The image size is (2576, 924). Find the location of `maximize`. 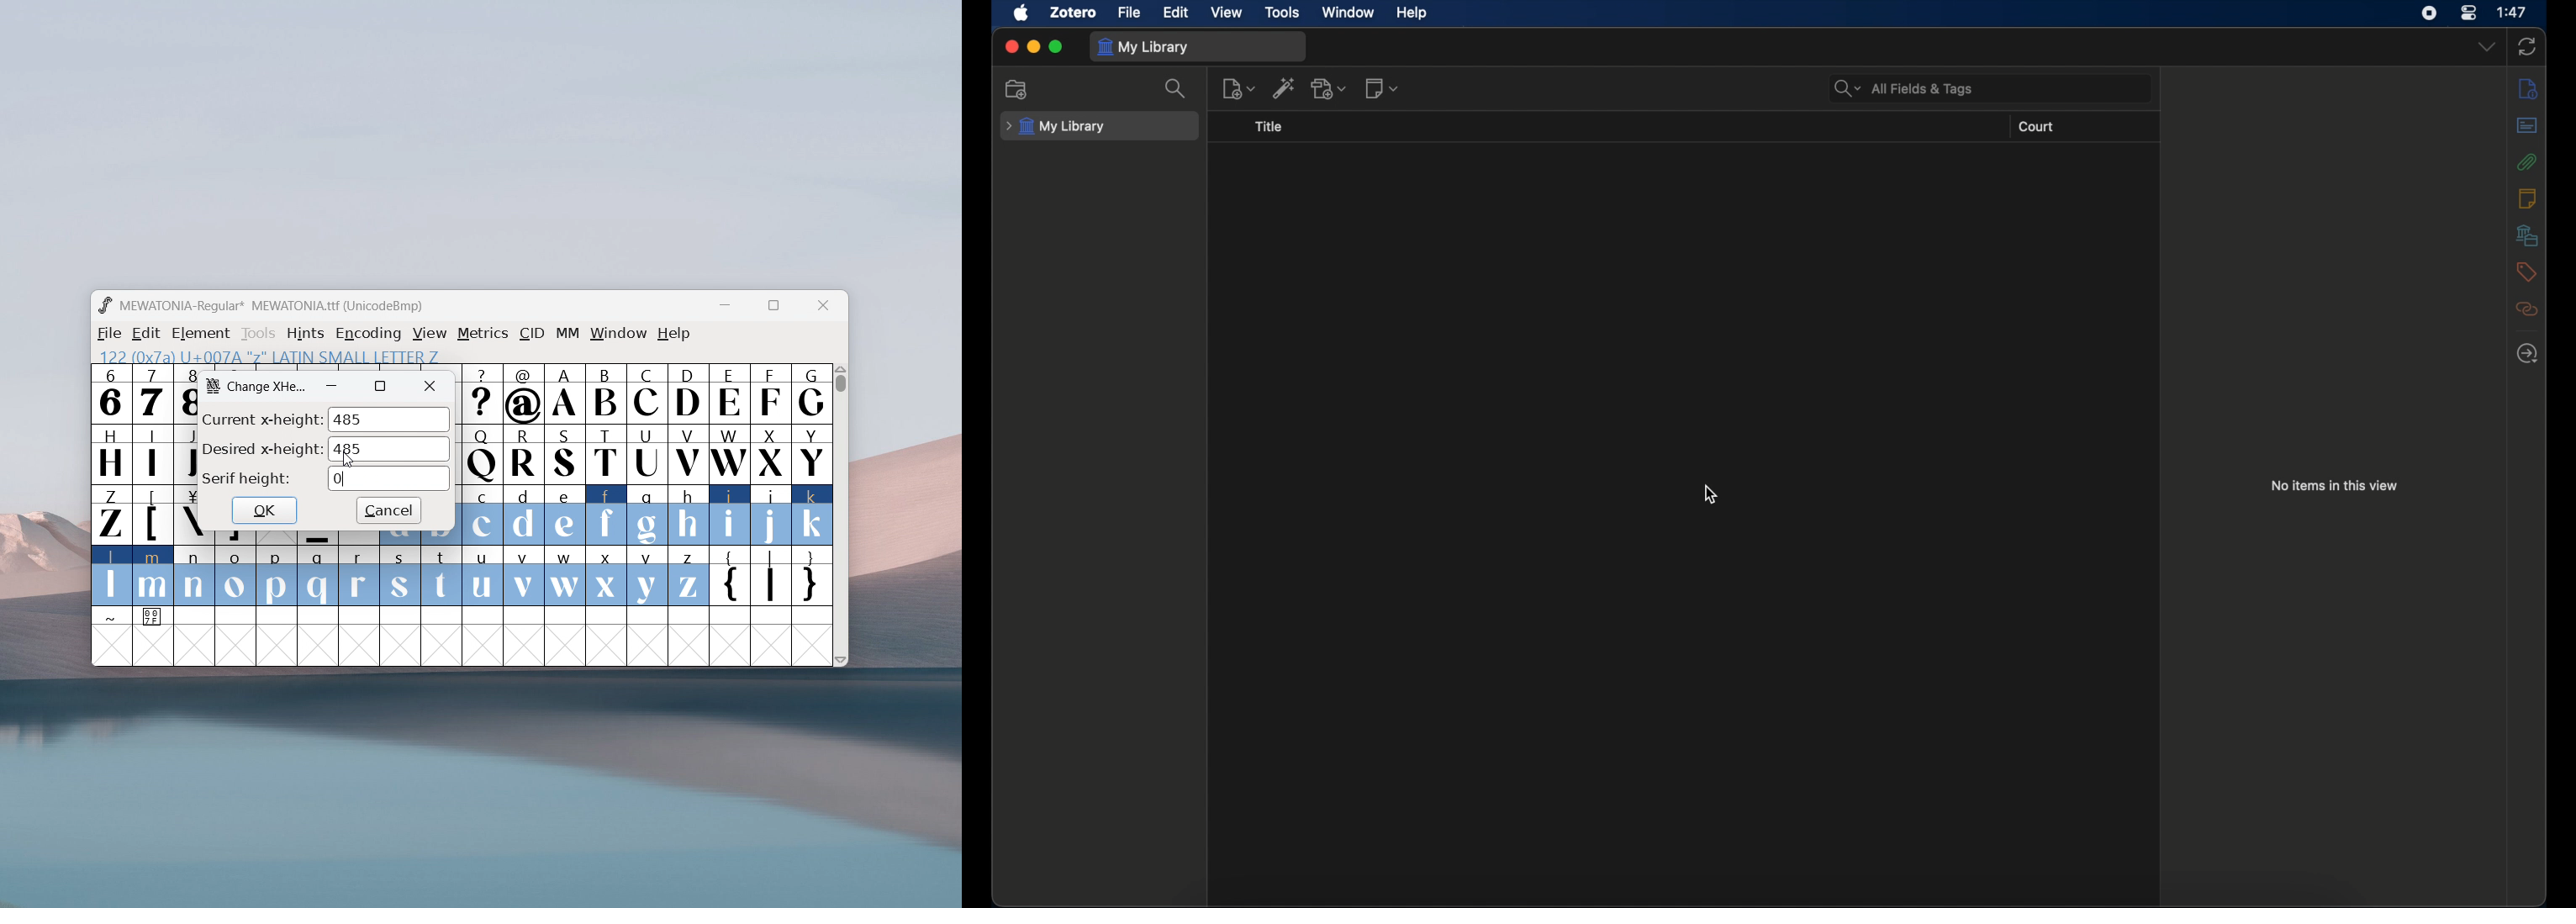

maximize is located at coordinates (1058, 46).